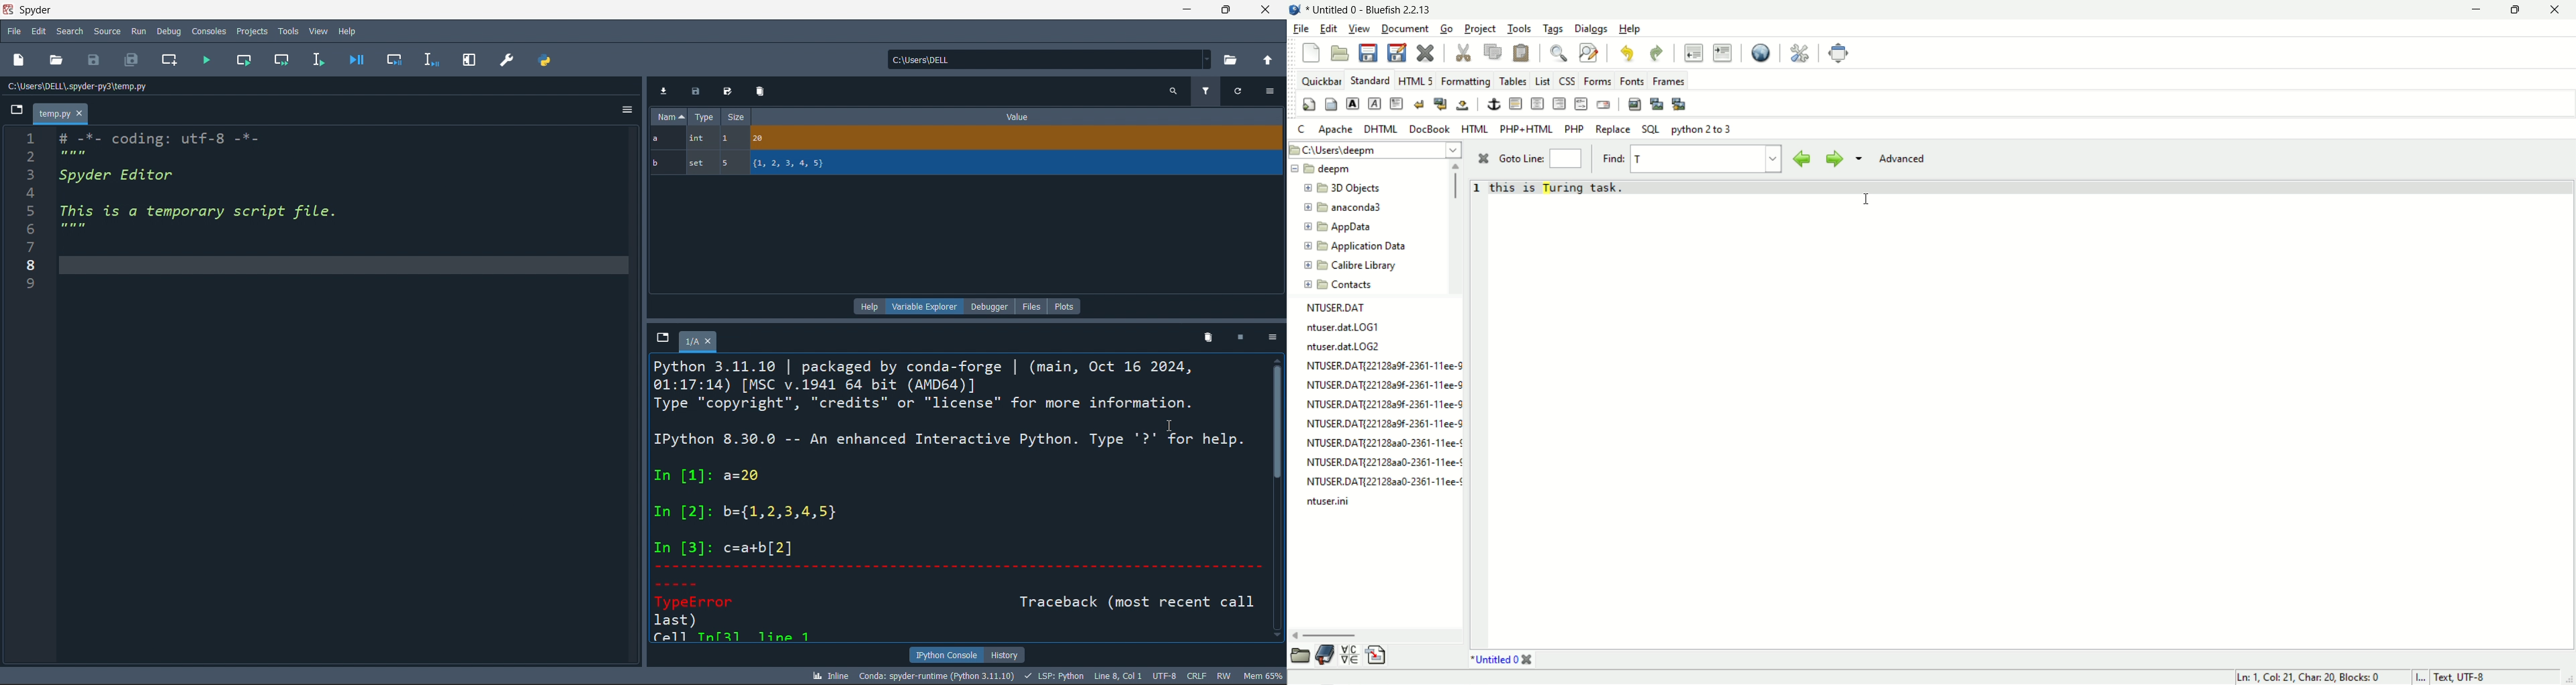 Image resolution: width=2576 pixels, height=700 pixels. What do you see at coordinates (1722, 53) in the screenshot?
I see `indent` at bounding box center [1722, 53].